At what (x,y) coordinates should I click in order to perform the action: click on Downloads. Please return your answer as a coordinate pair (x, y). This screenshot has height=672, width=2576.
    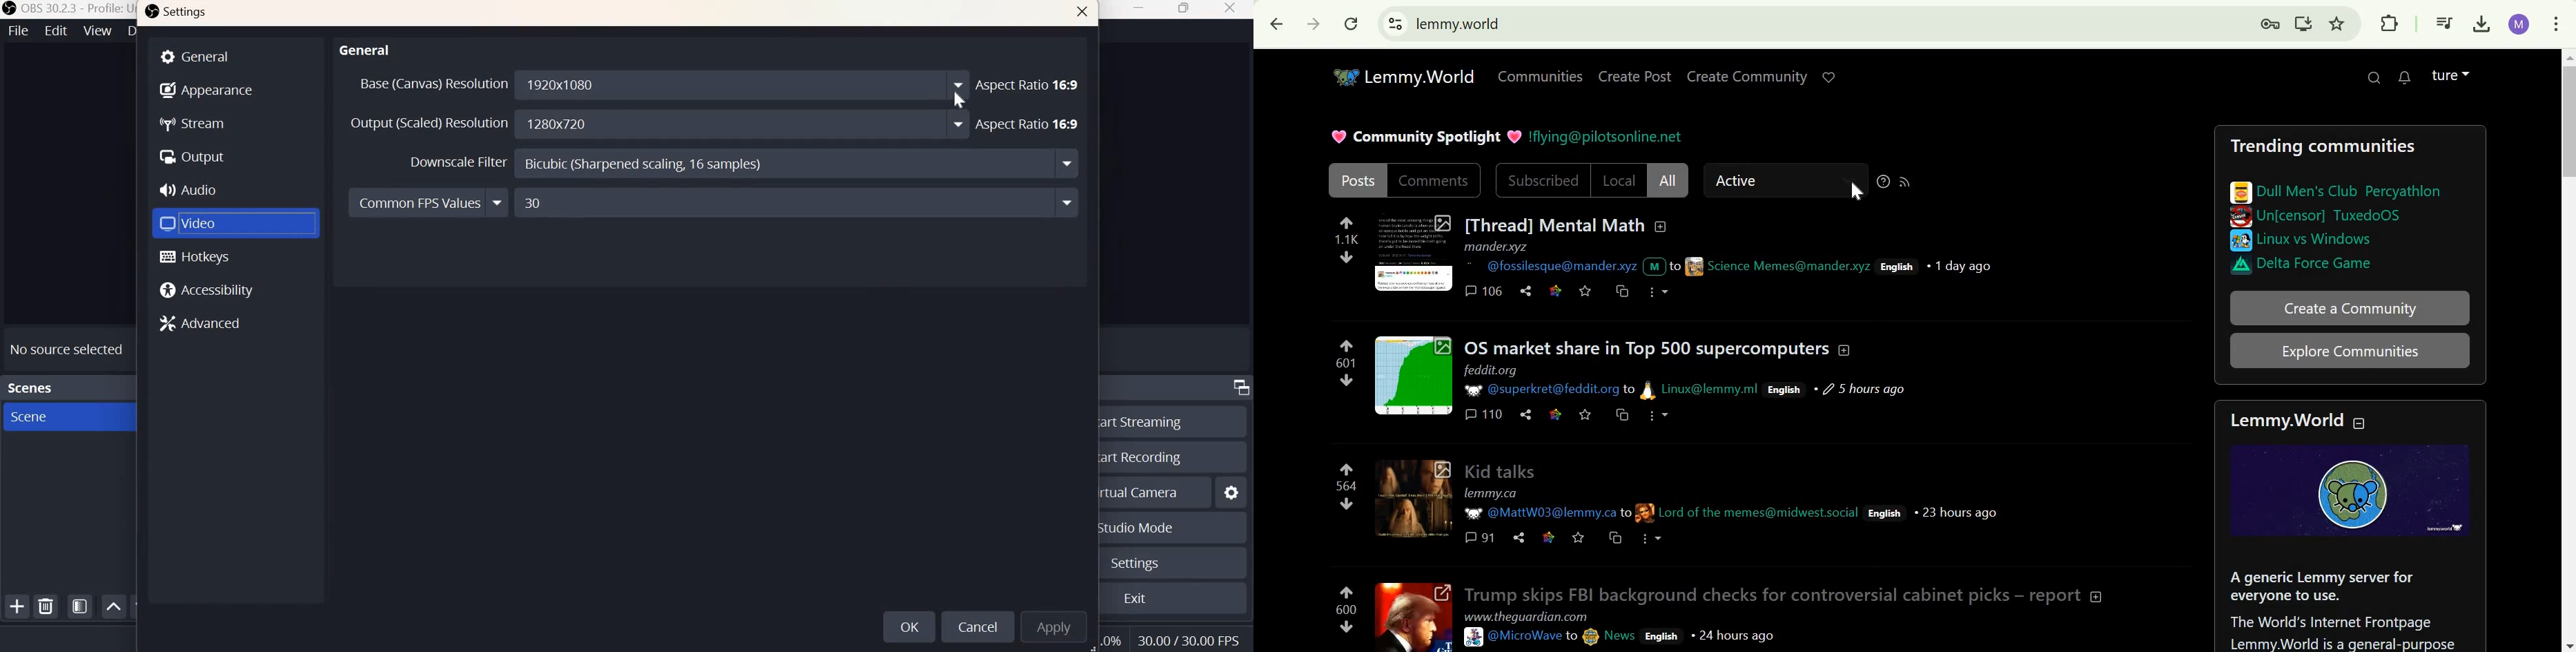
    Looking at the image, I should click on (2480, 24).